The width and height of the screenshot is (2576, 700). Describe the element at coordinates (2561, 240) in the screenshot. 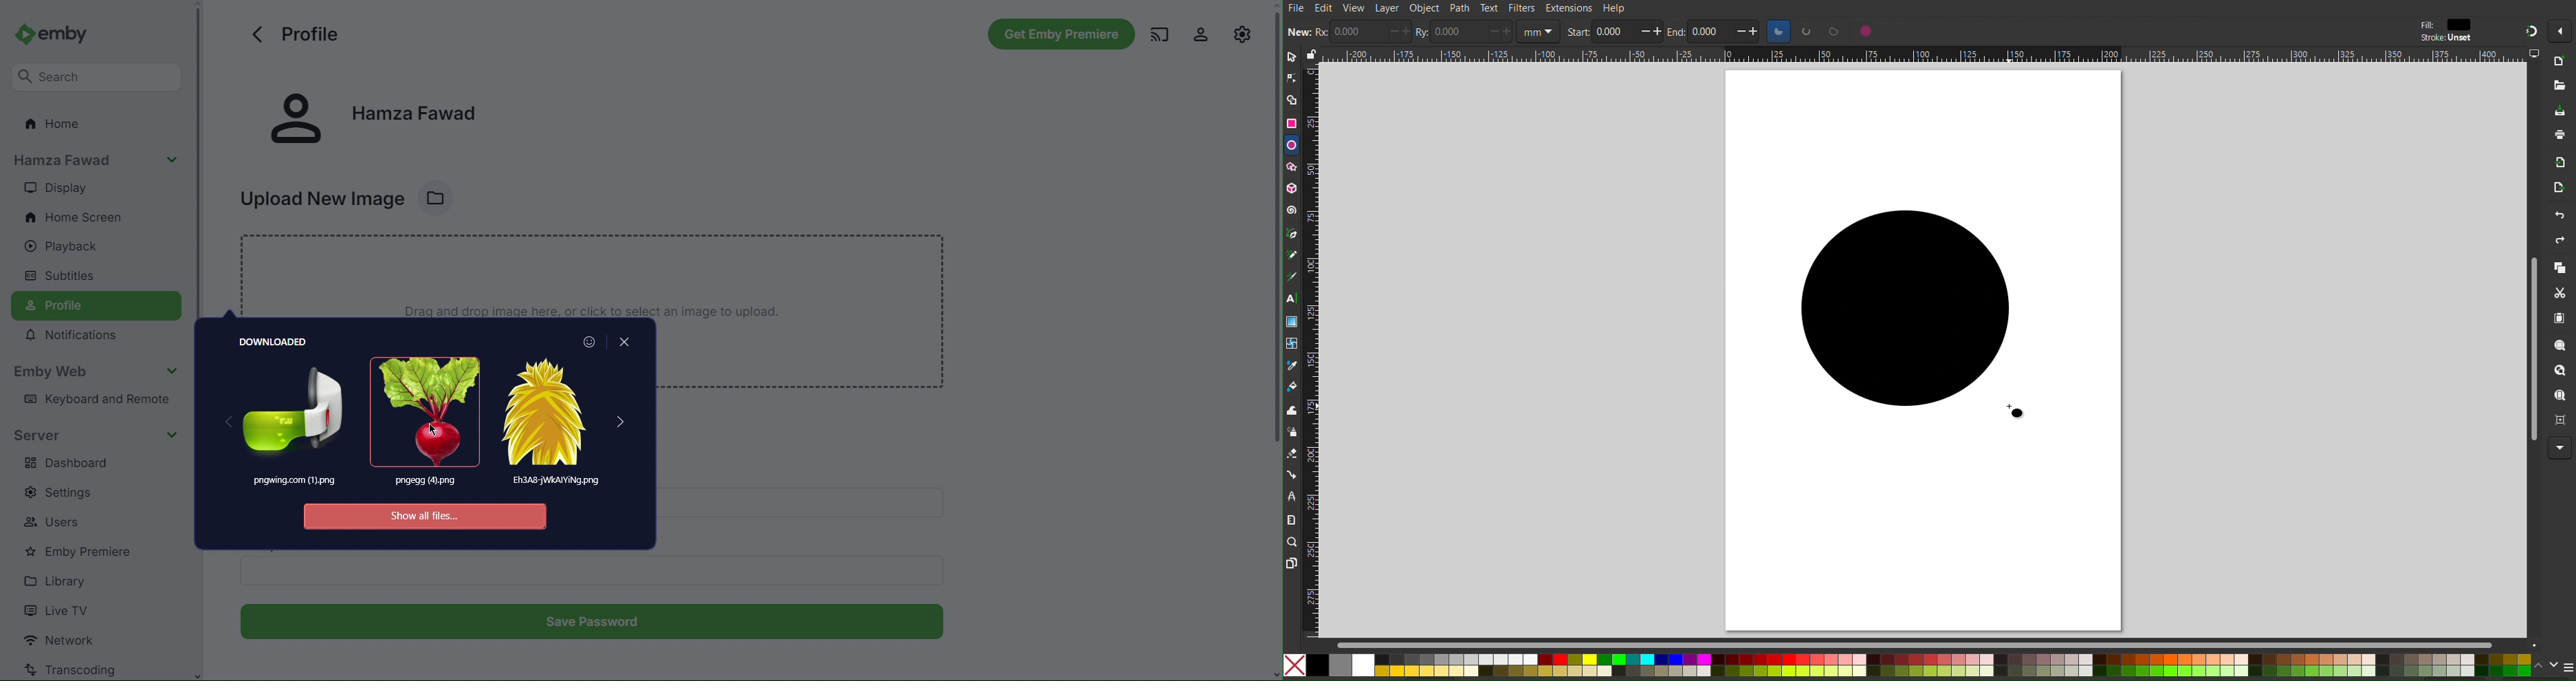

I see `Redo` at that location.